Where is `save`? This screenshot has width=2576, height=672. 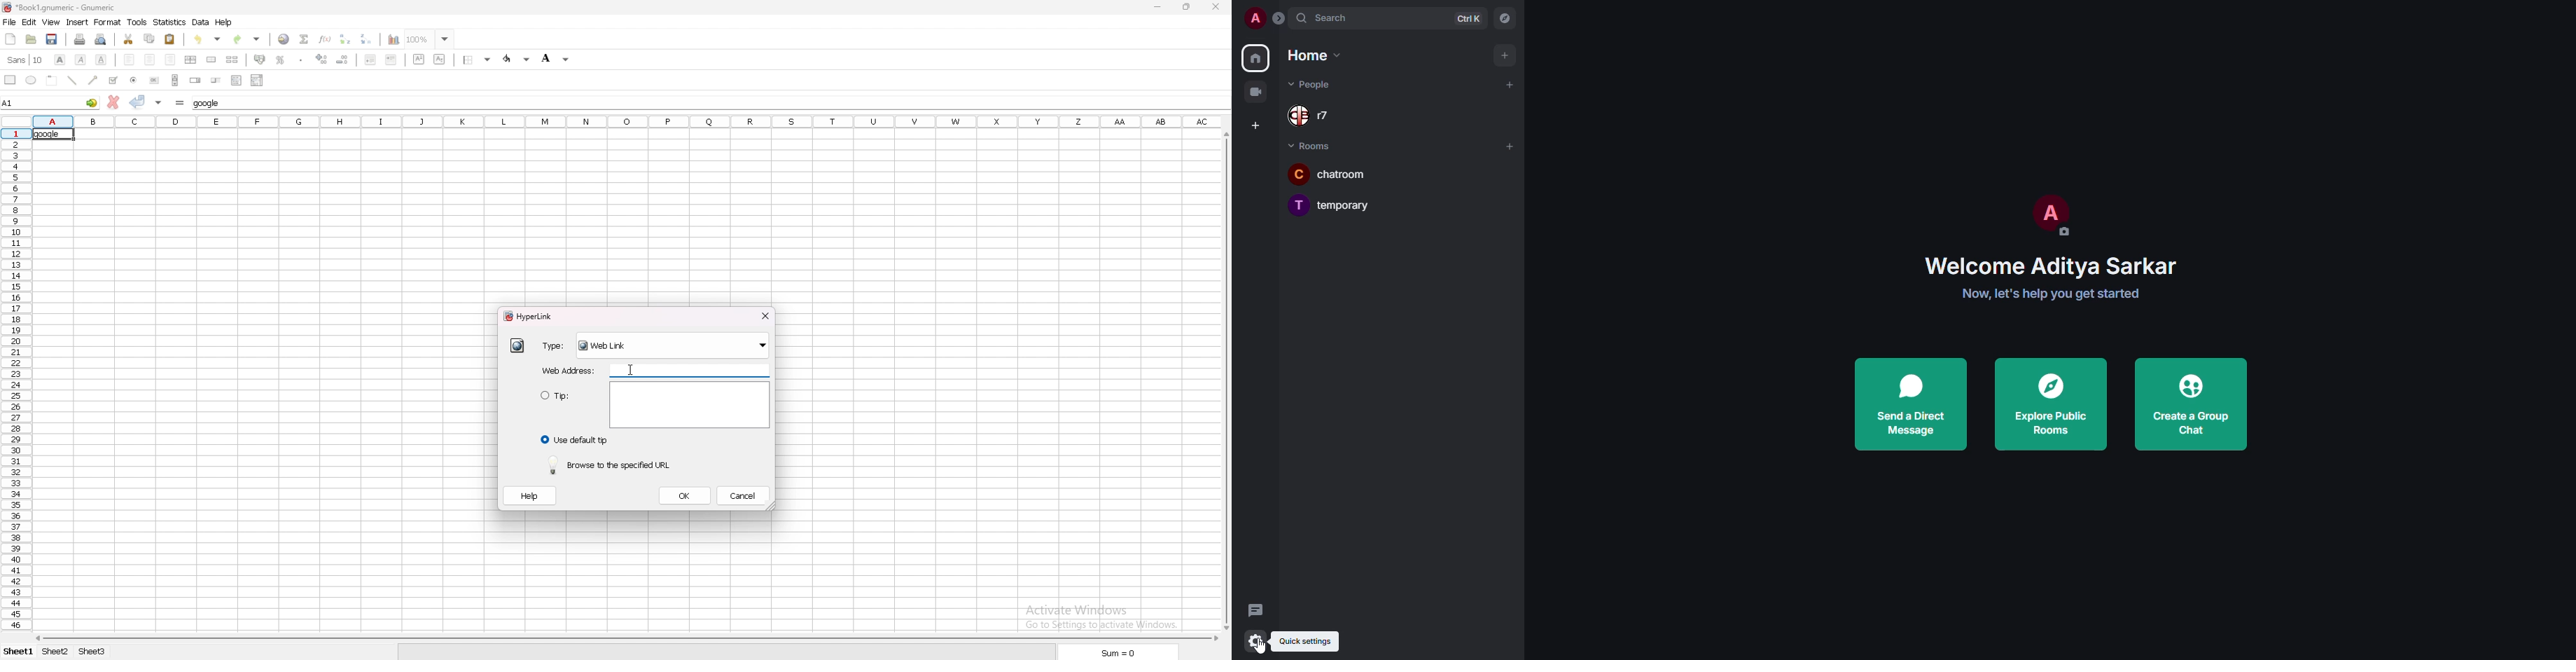
save is located at coordinates (54, 39).